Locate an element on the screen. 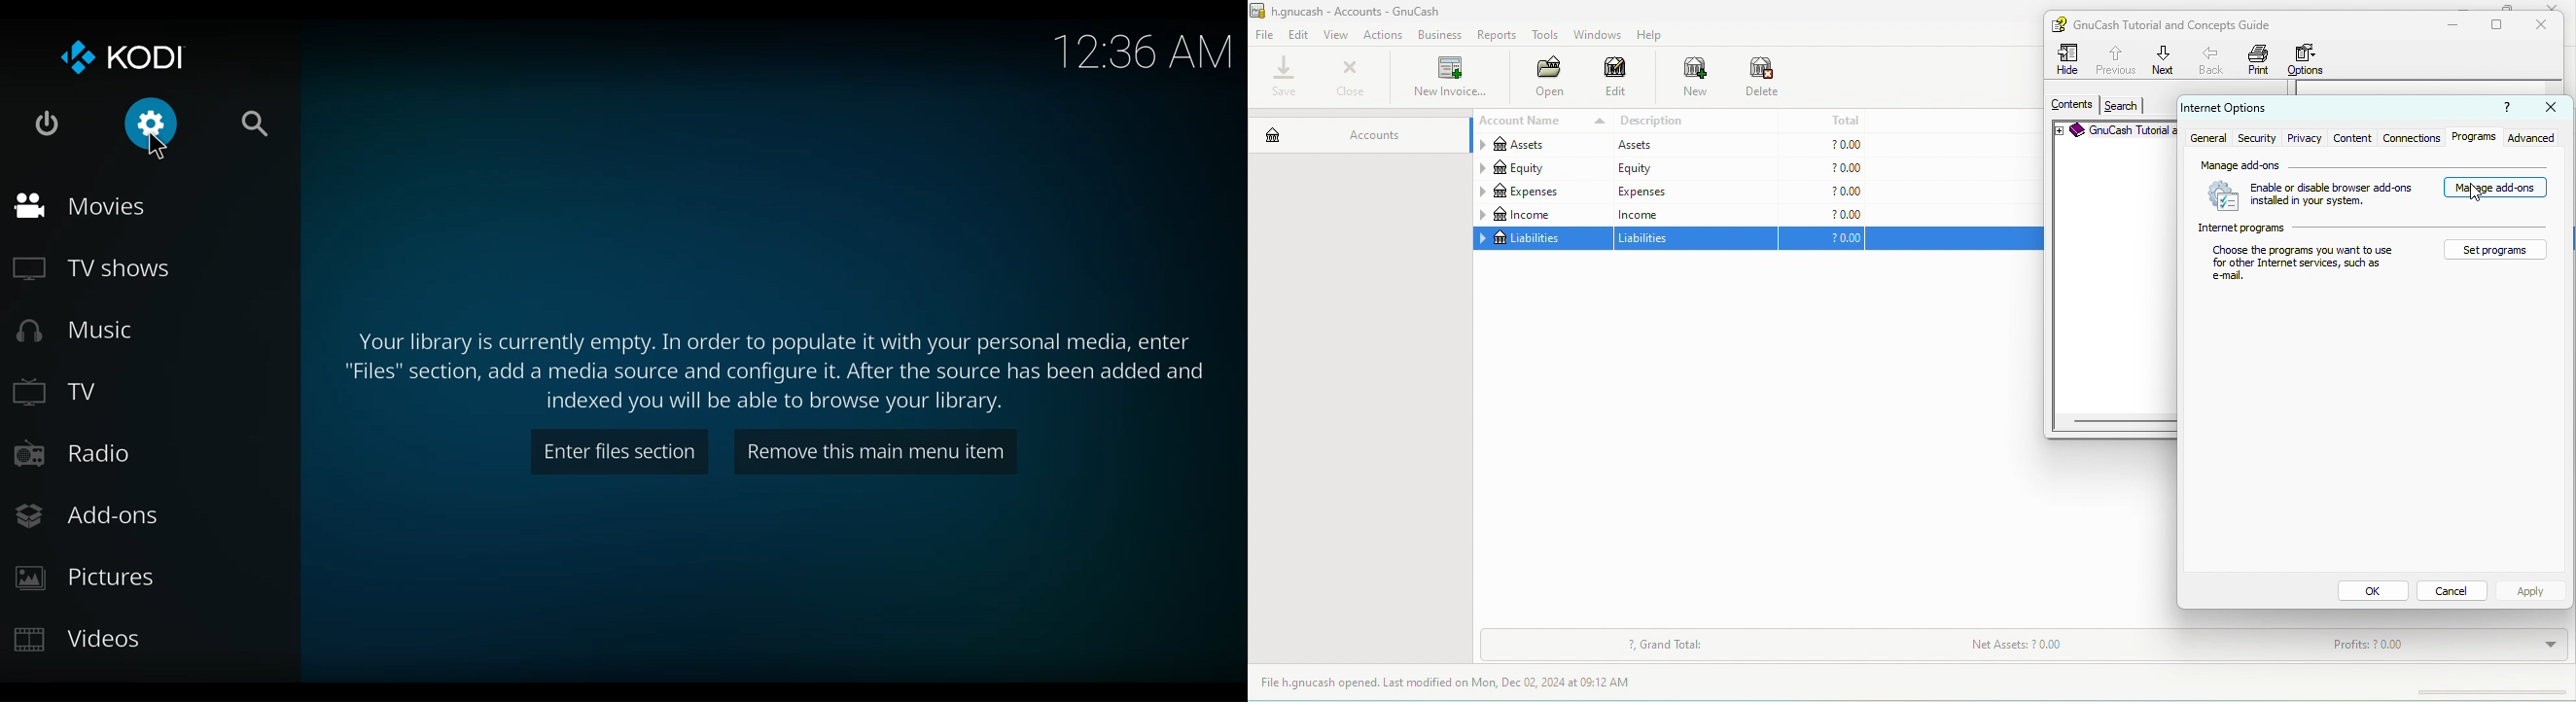 Image resolution: width=2576 pixels, height=728 pixels. open is located at coordinates (1544, 79).